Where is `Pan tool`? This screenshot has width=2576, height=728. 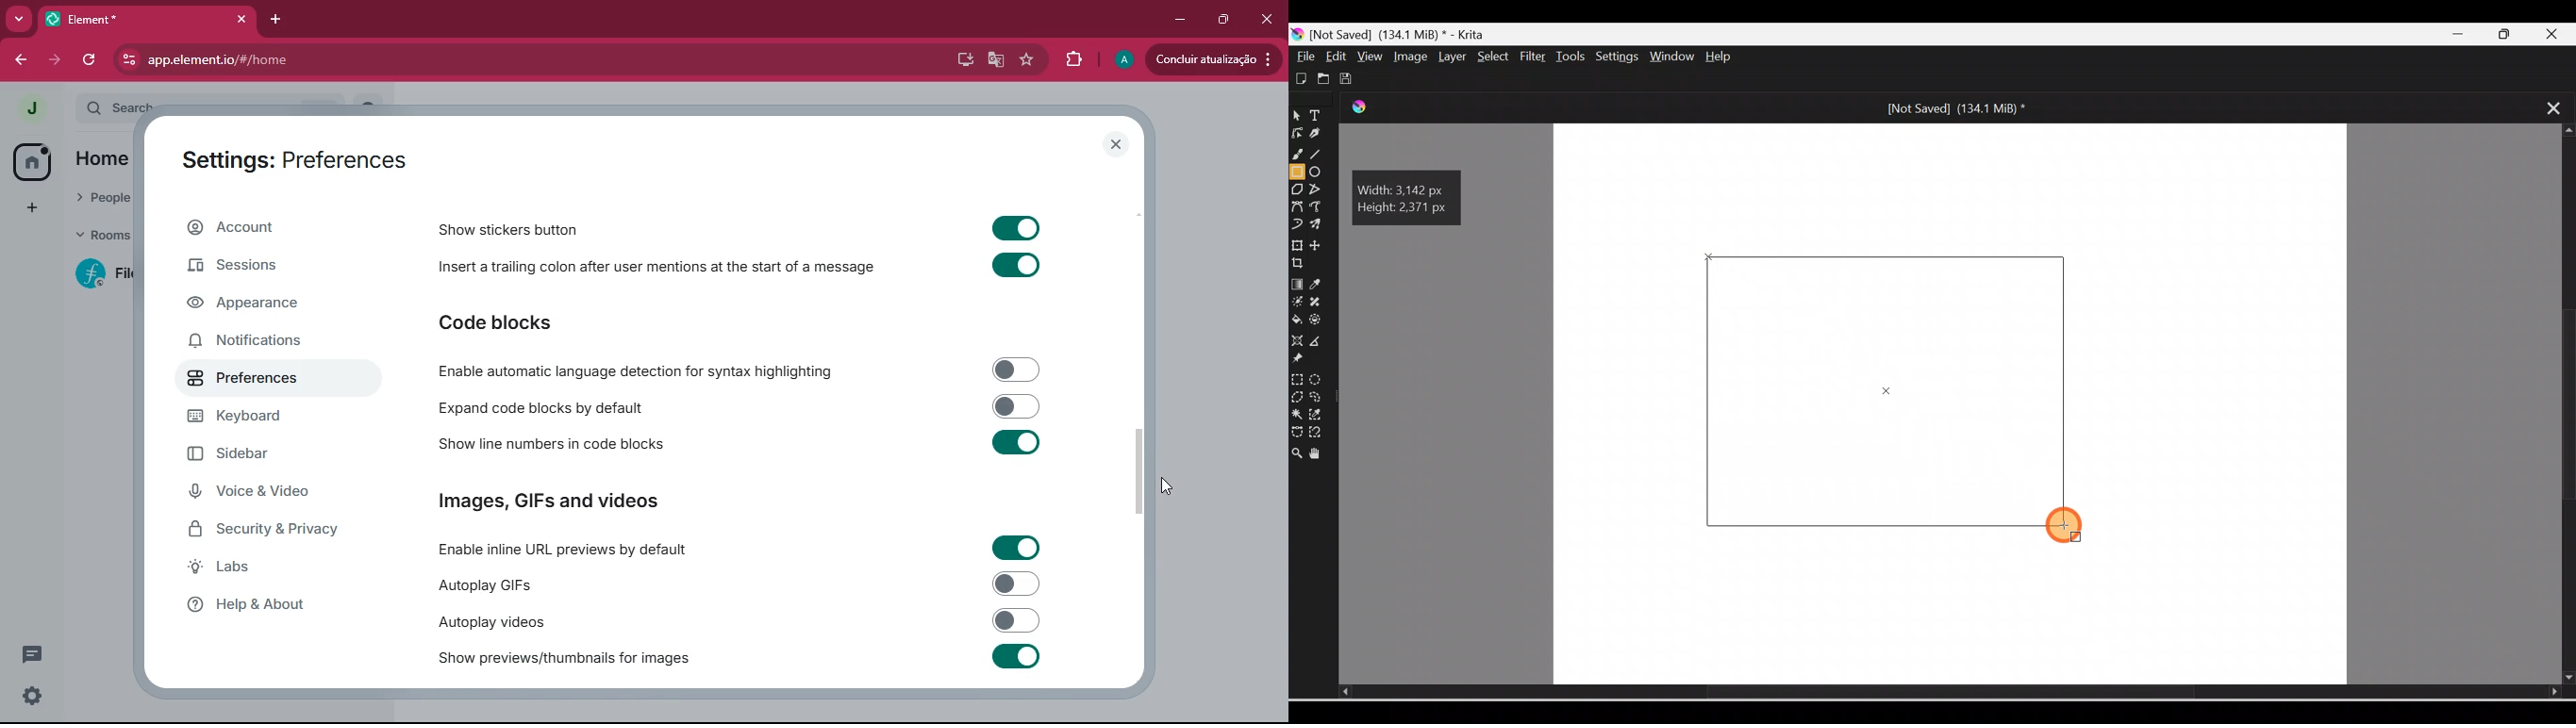 Pan tool is located at coordinates (1318, 451).